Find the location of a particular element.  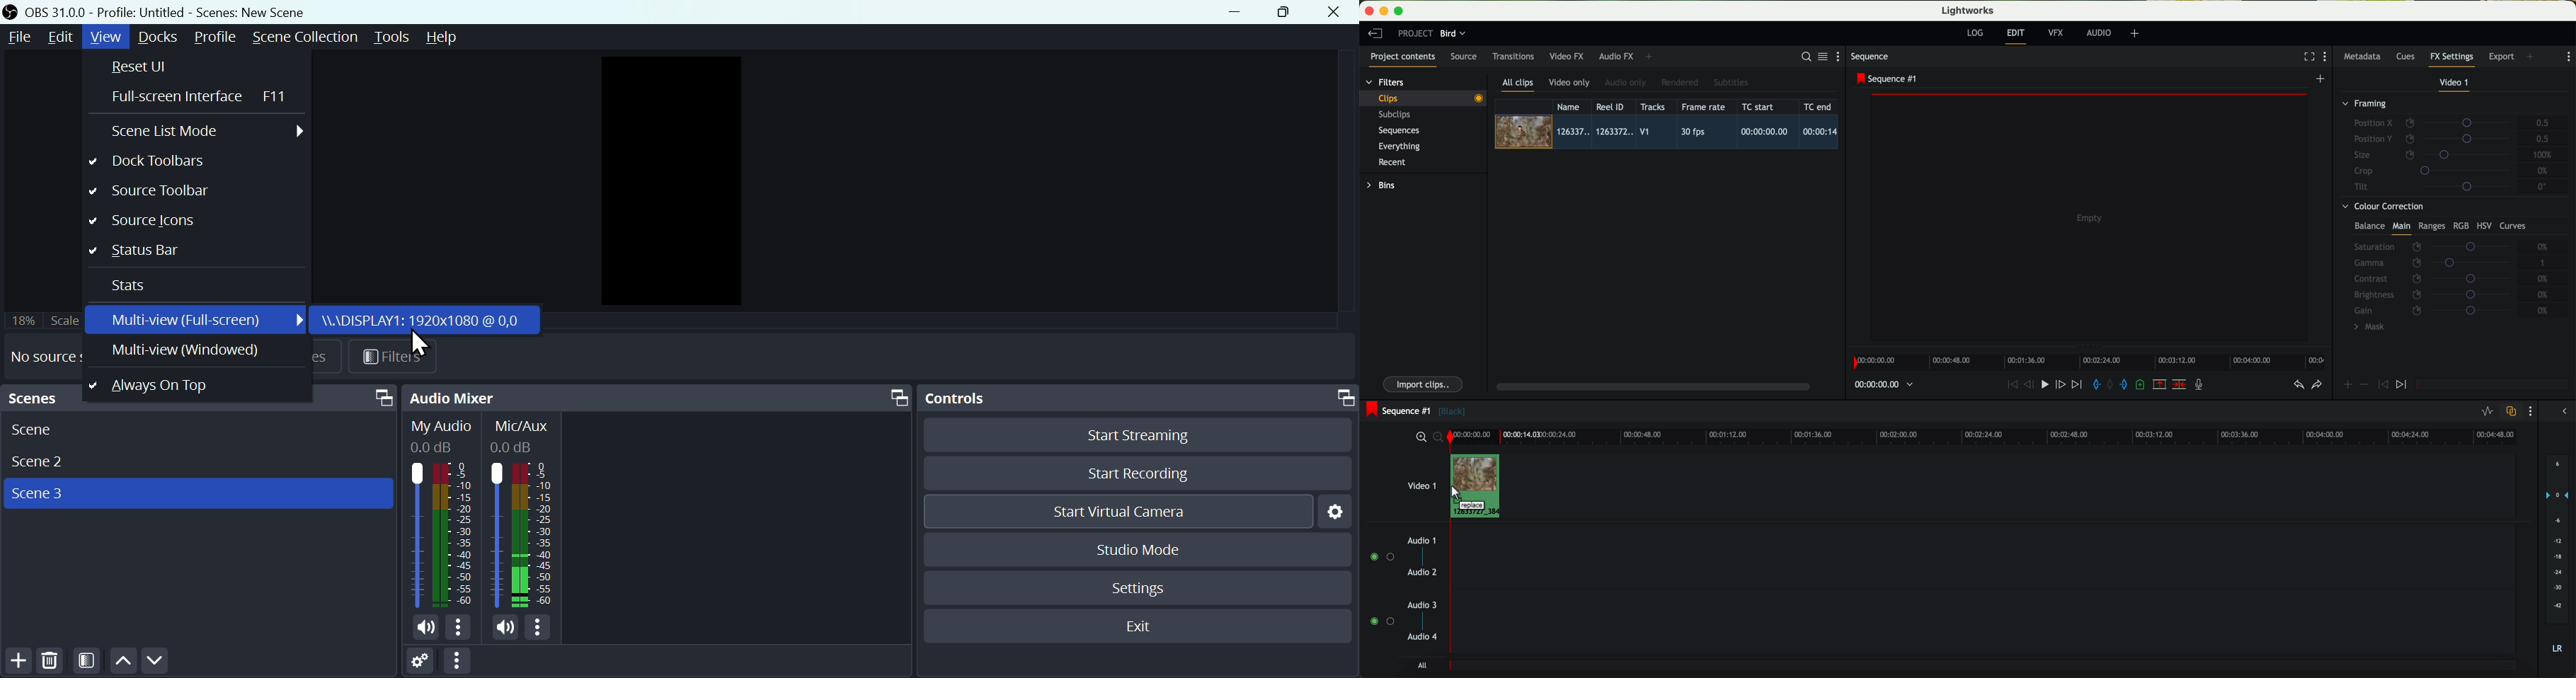

audio only is located at coordinates (1626, 83).